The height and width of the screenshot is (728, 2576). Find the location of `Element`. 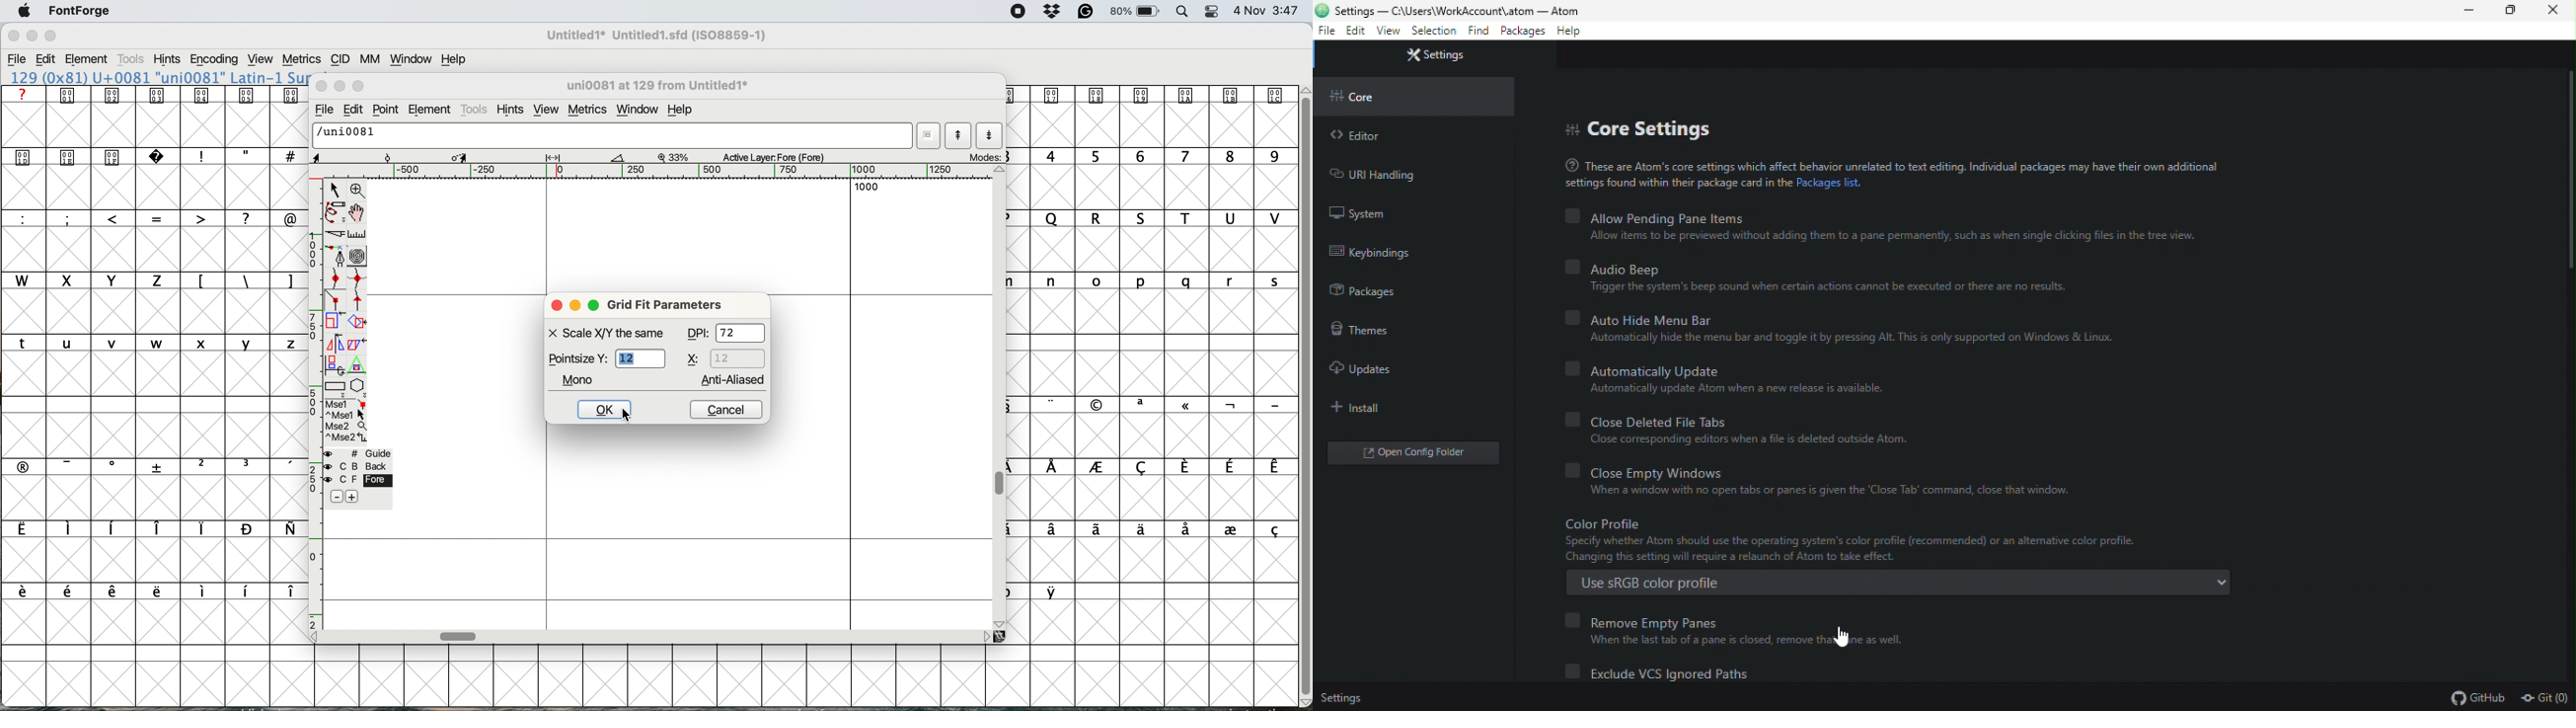

Element is located at coordinates (87, 60).